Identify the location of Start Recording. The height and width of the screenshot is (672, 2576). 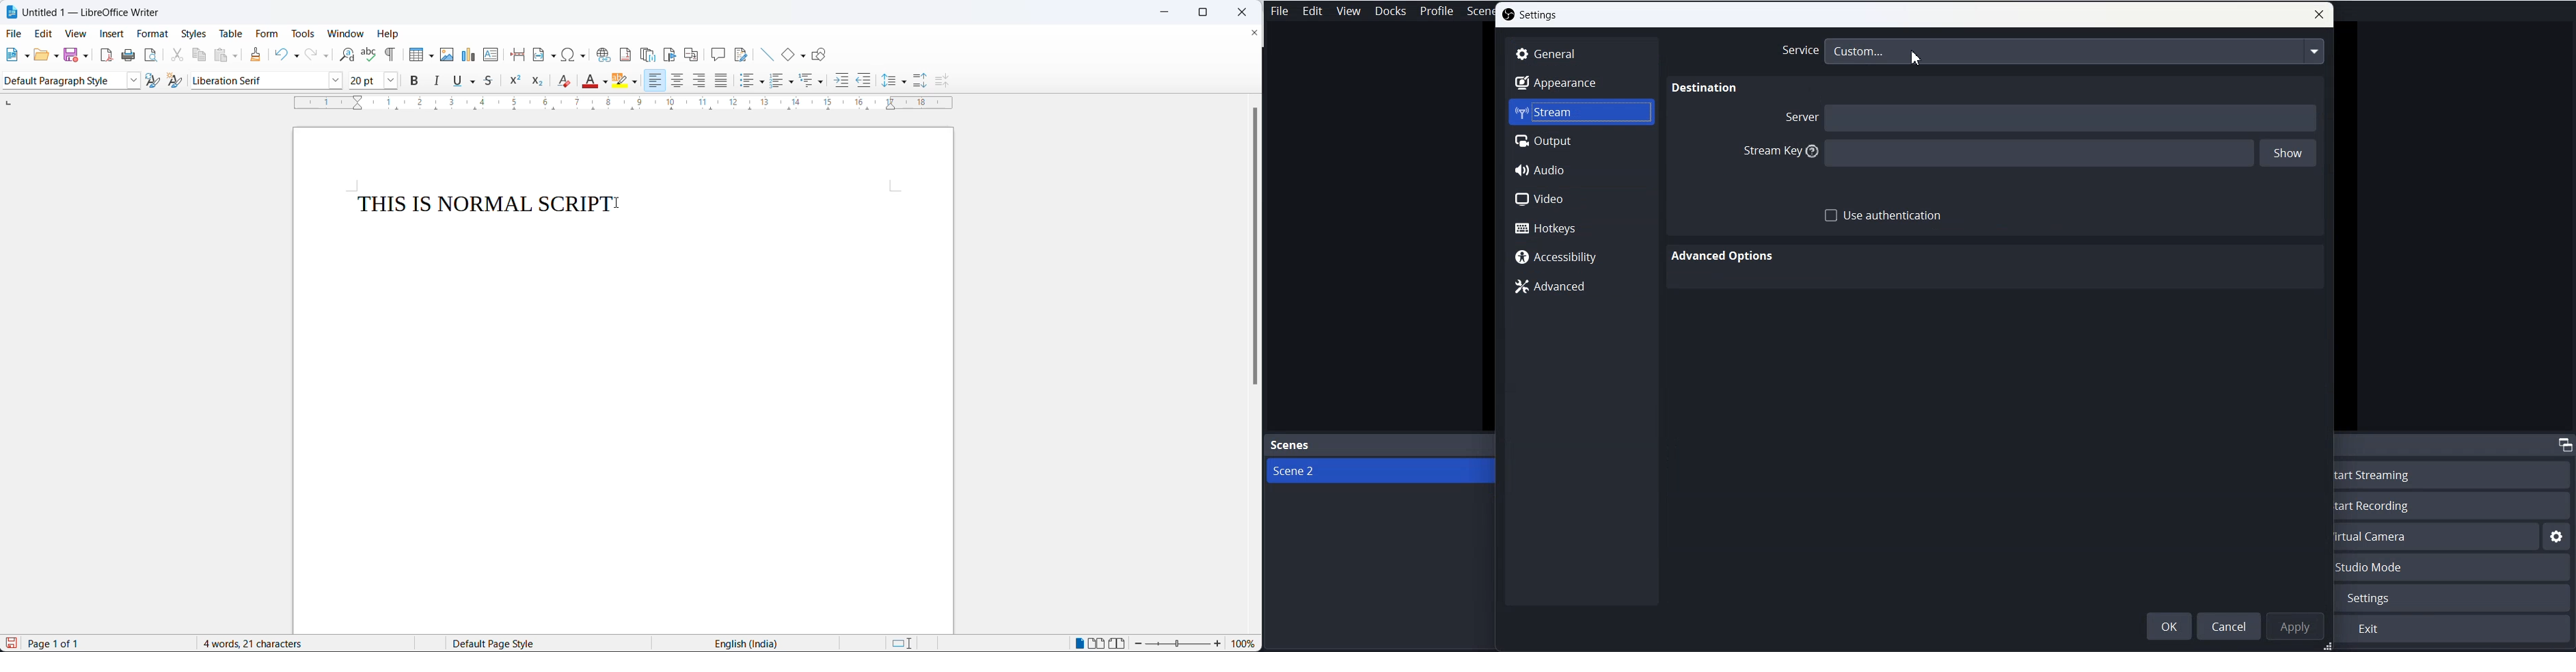
(2456, 505).